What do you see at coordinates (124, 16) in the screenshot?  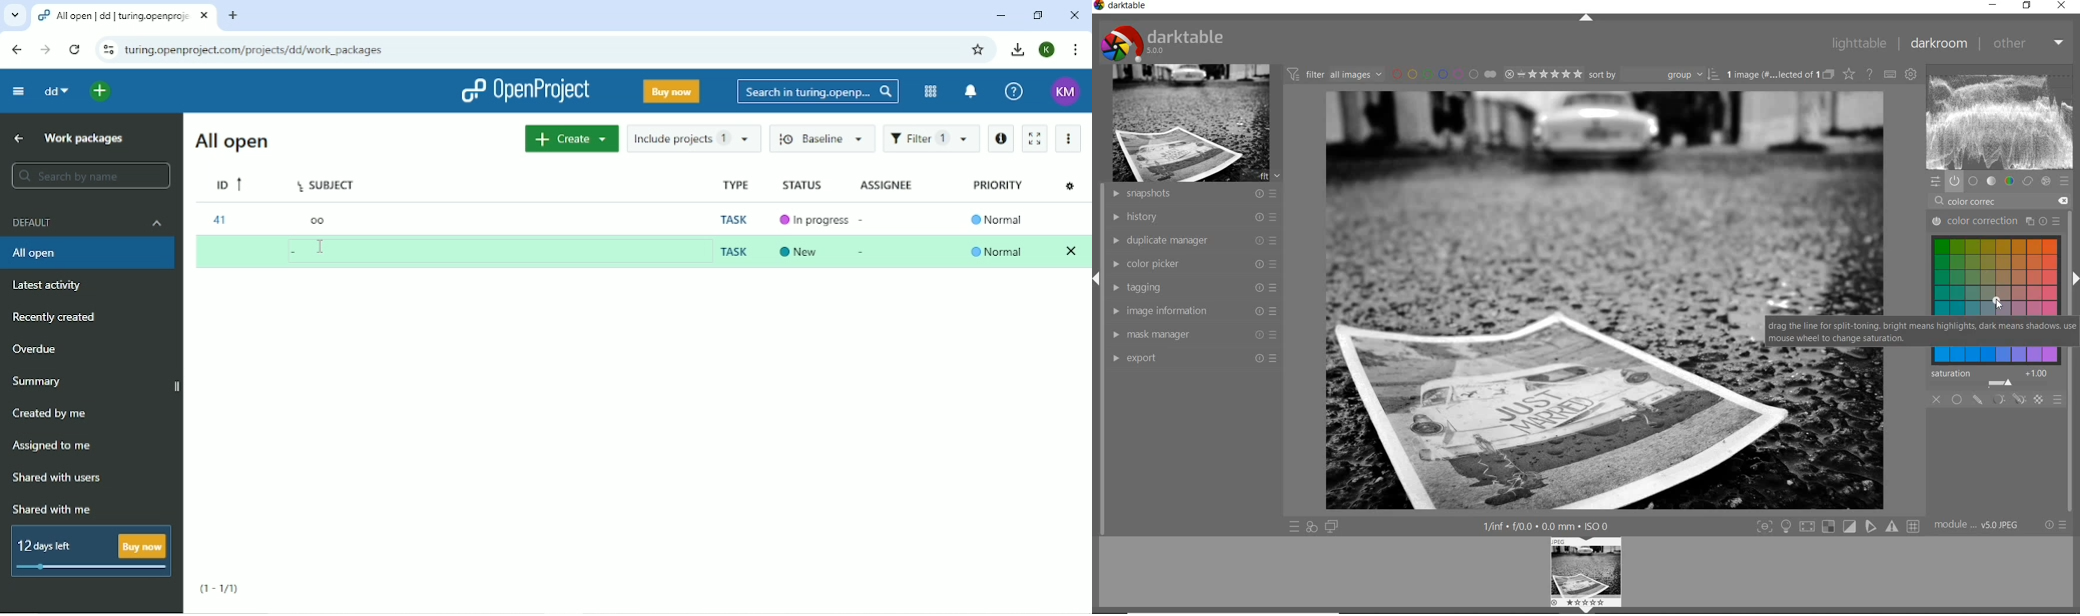 I see `Current tab` at bounding box center [124, 16].